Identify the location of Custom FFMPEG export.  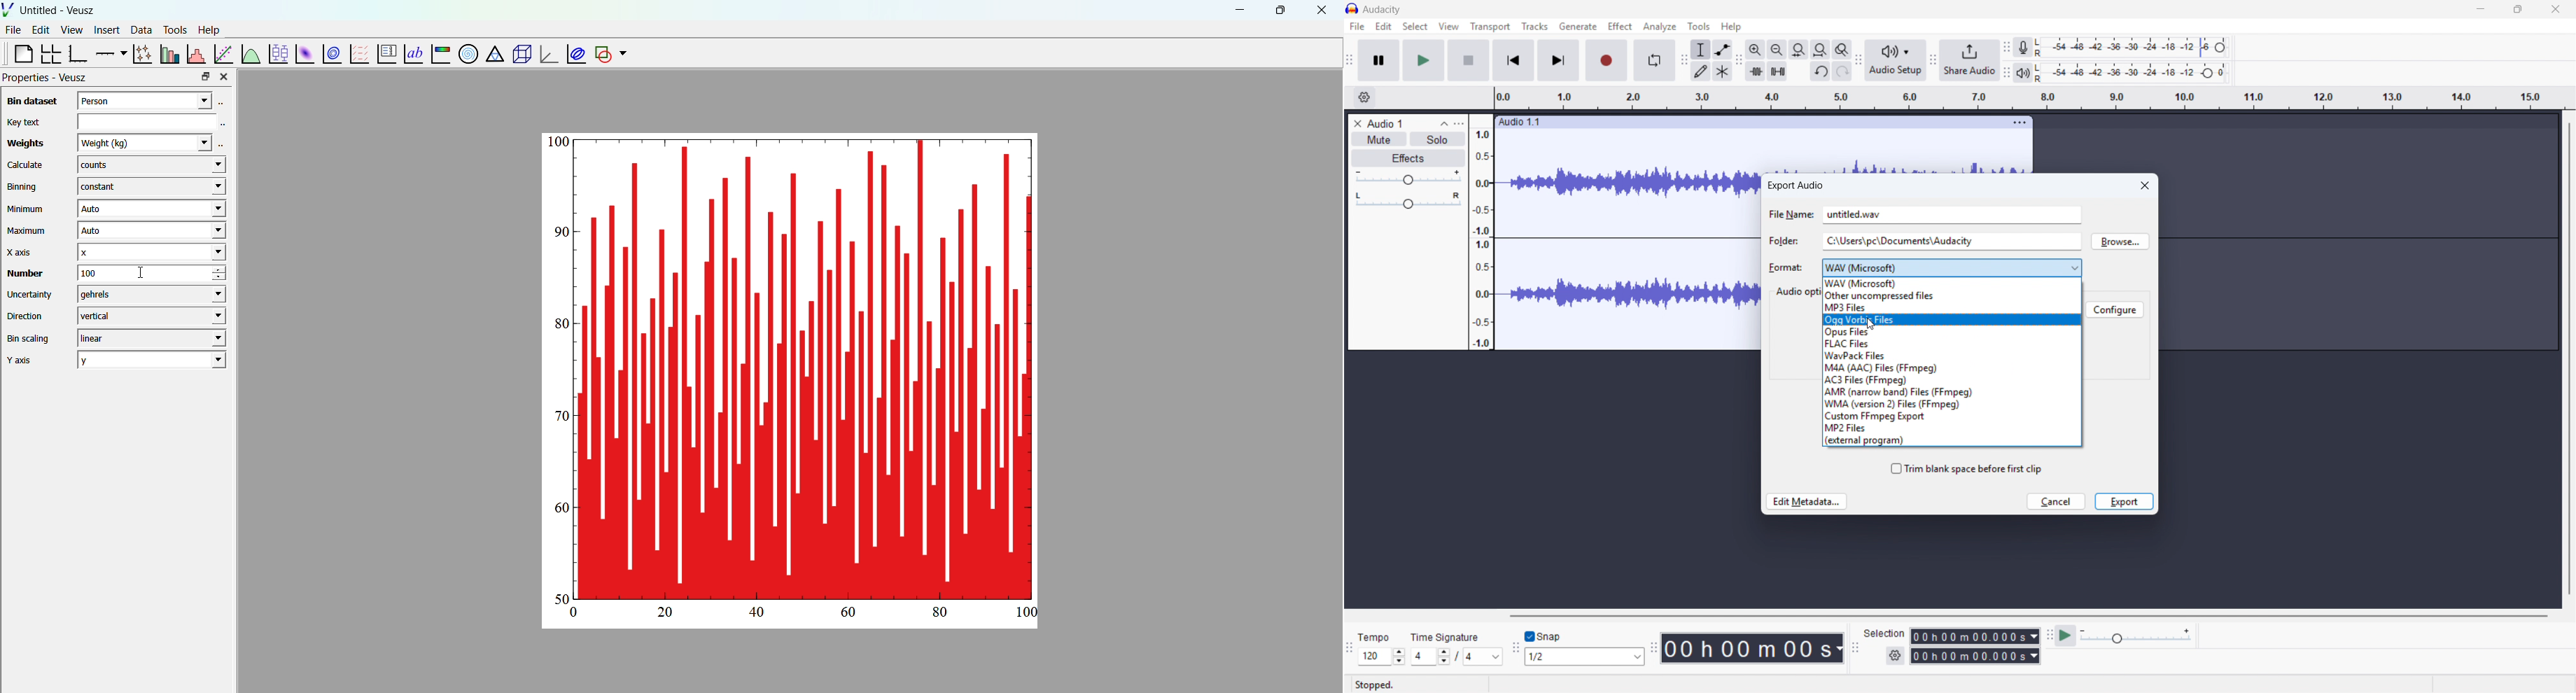
(1952, 416).